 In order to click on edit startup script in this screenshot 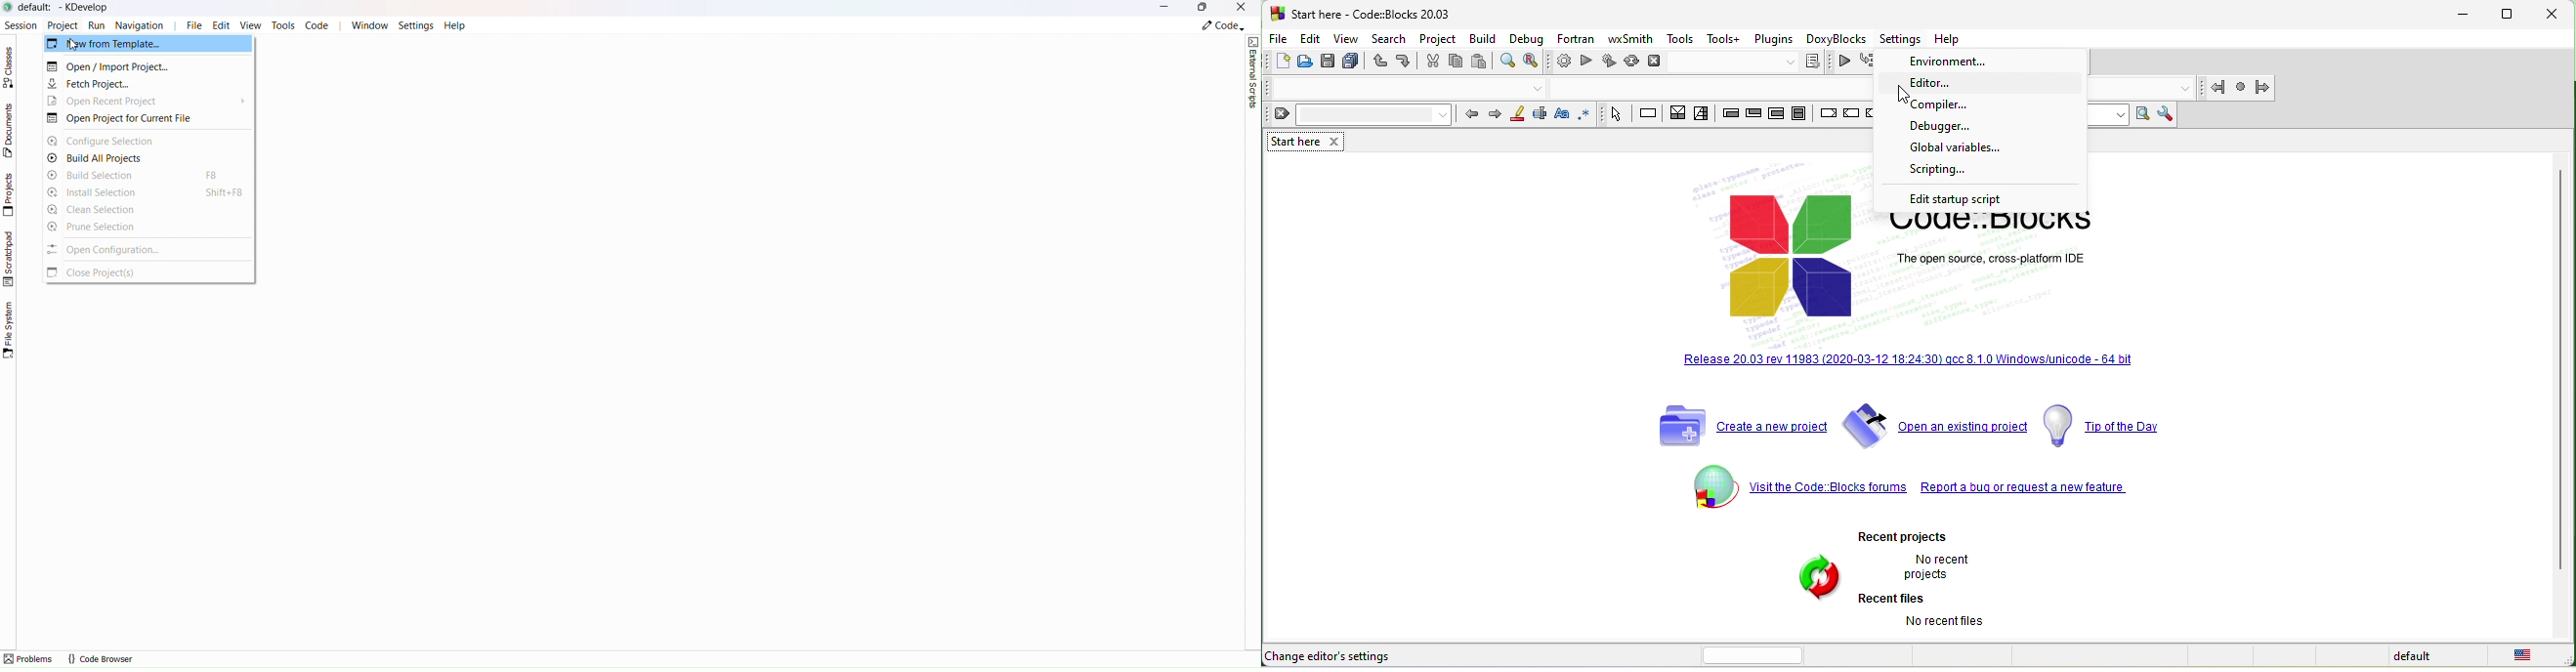, I will do `click(1964, 200)`.